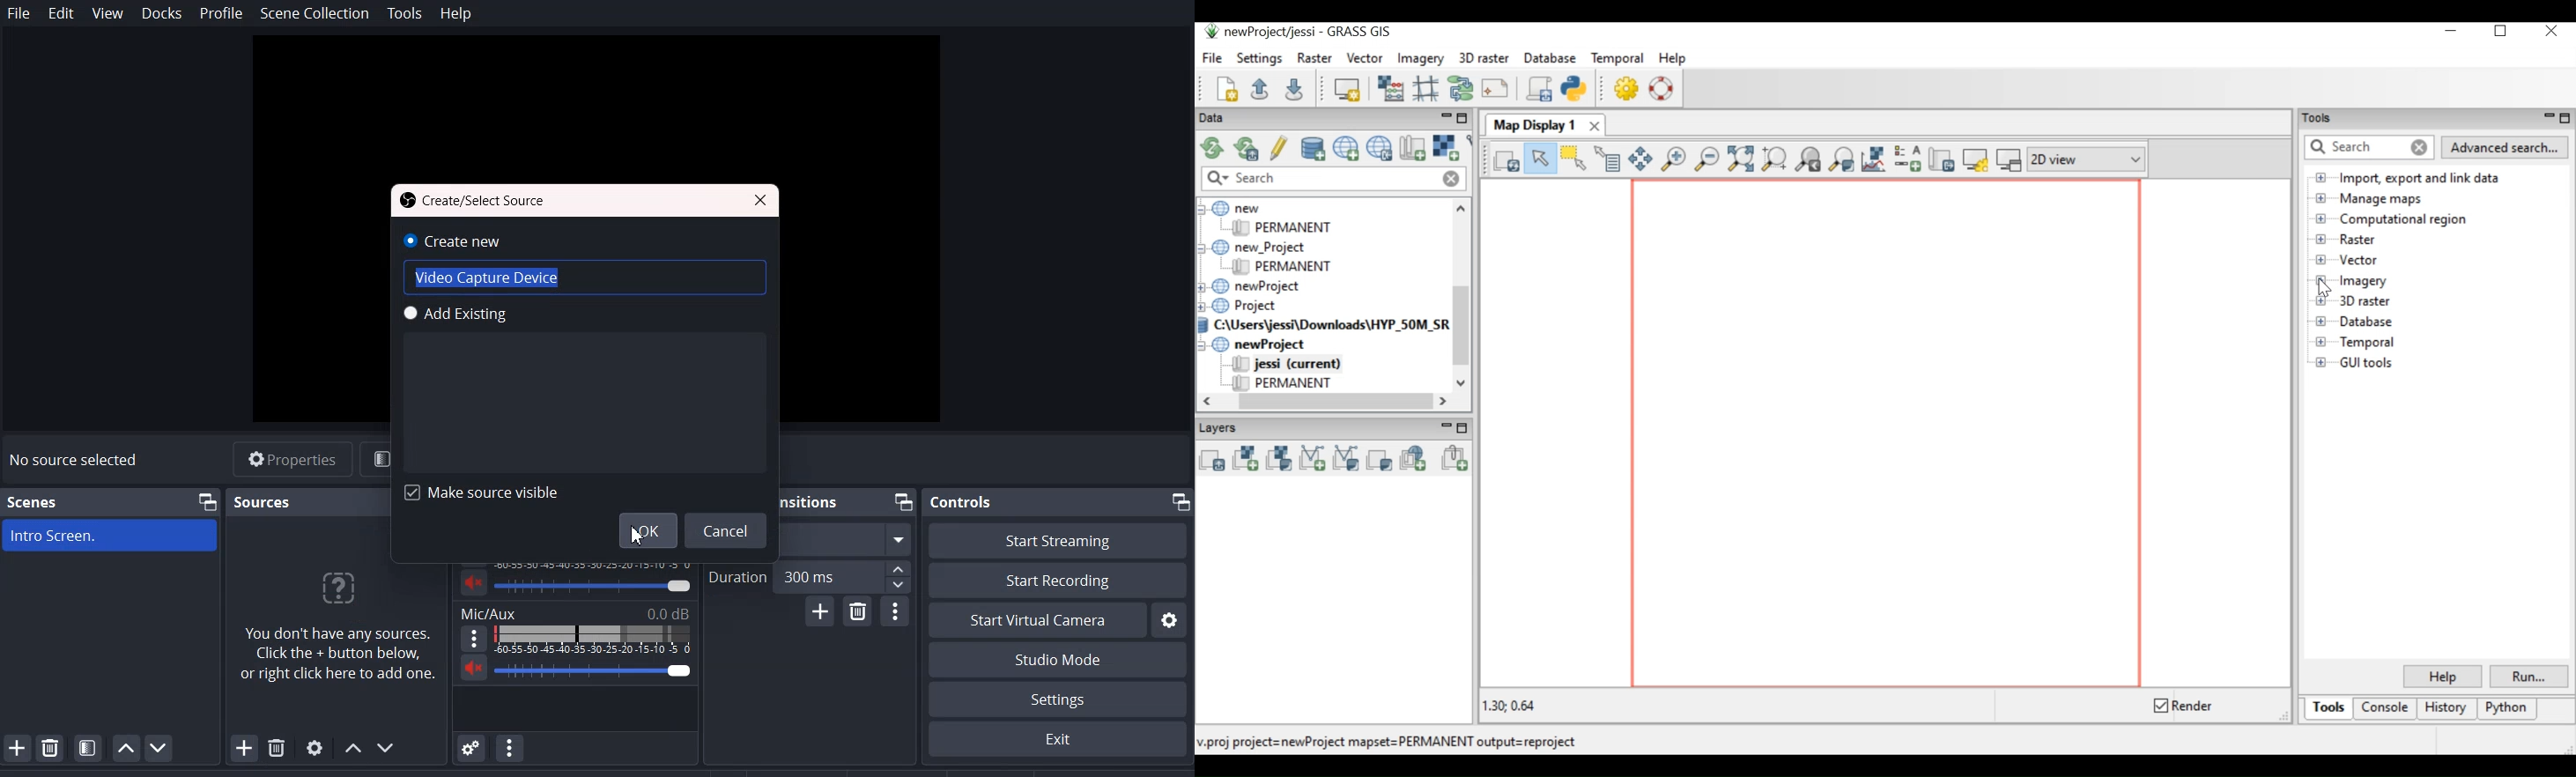  I want to click on Tools, so click(404, 14).